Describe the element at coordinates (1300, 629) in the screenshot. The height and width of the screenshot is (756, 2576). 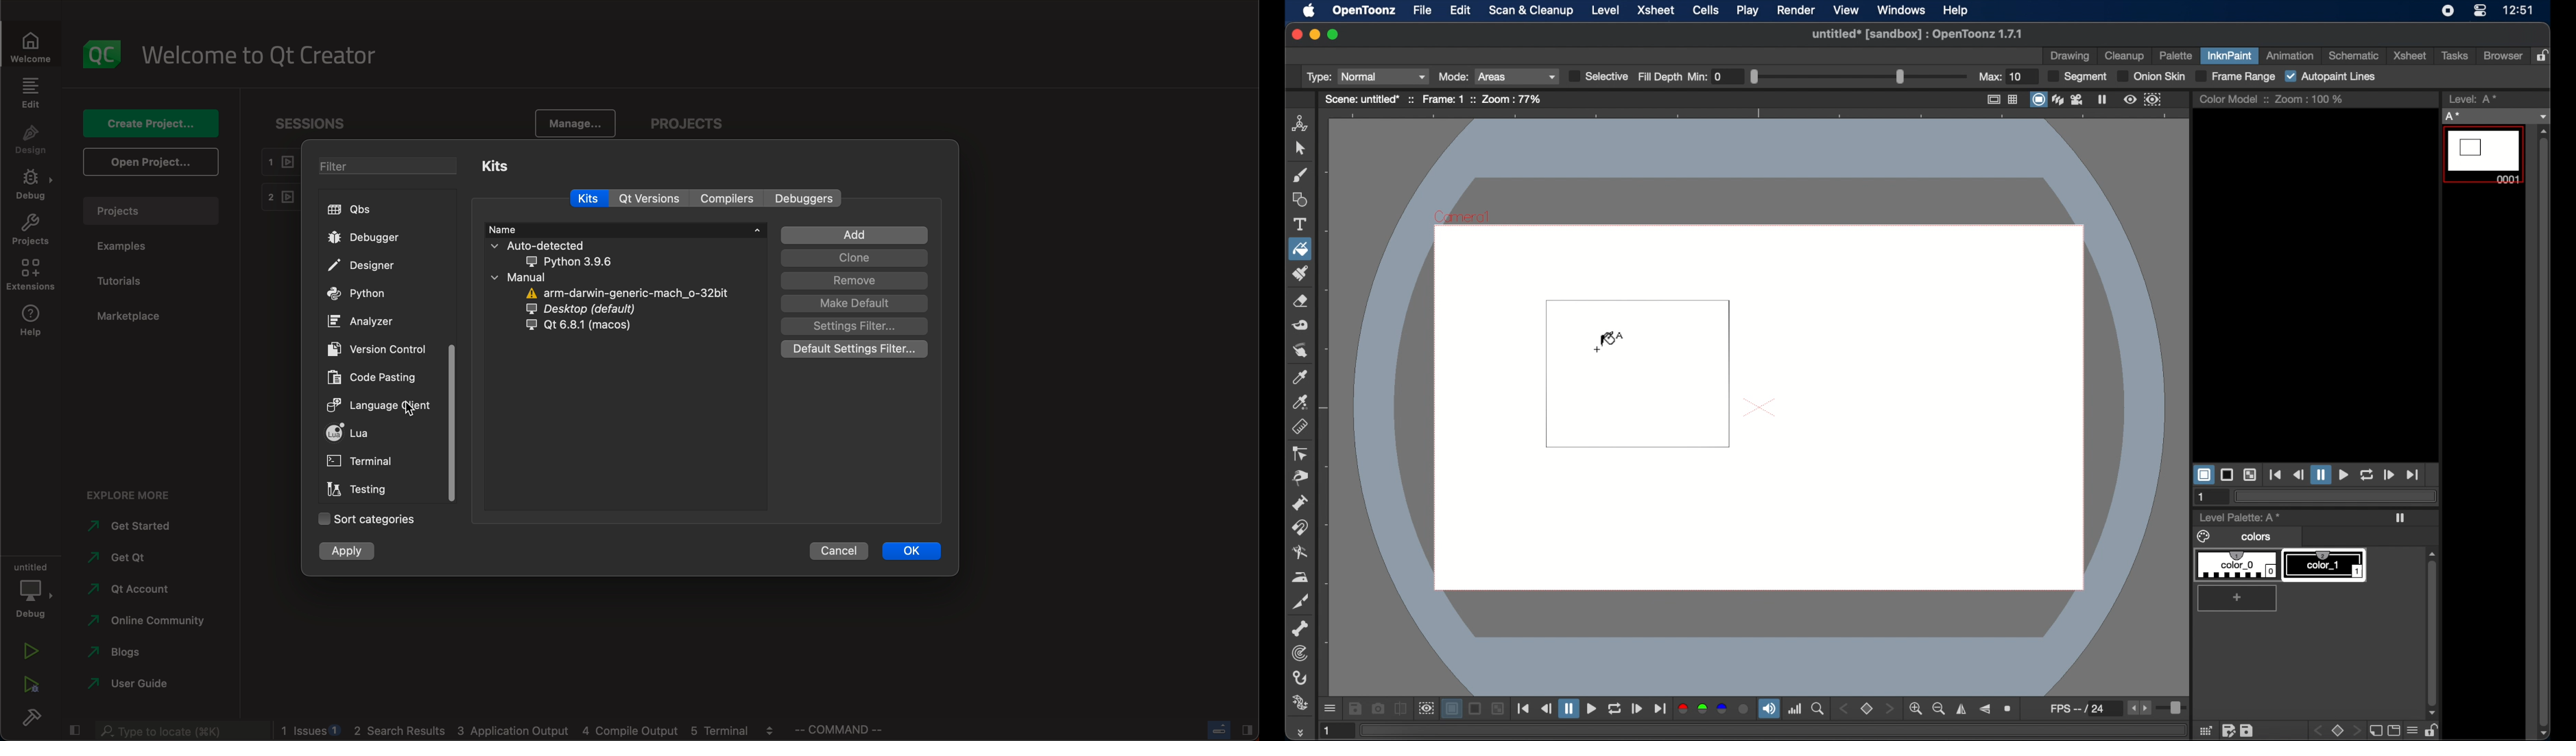
I see `skeleton tool` at that location.